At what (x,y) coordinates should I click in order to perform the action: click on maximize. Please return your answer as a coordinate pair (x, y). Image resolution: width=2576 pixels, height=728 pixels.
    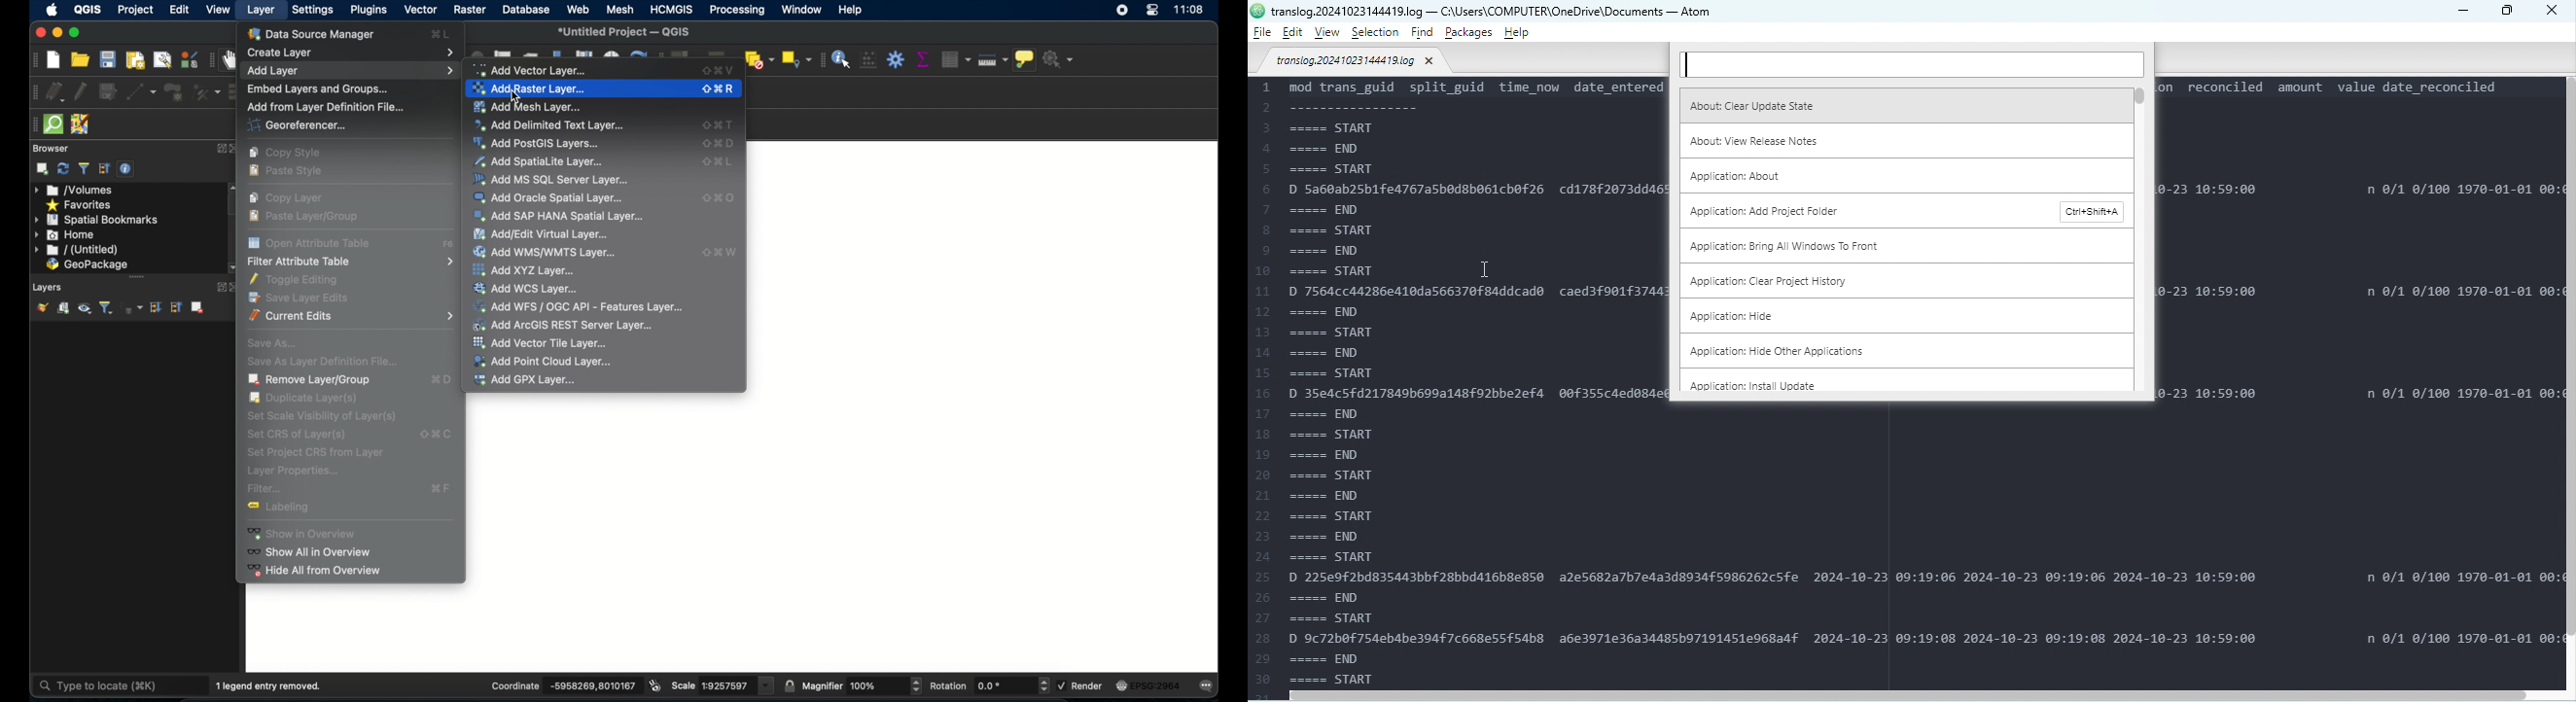
    Looking at the image, I should click on (75, 32).